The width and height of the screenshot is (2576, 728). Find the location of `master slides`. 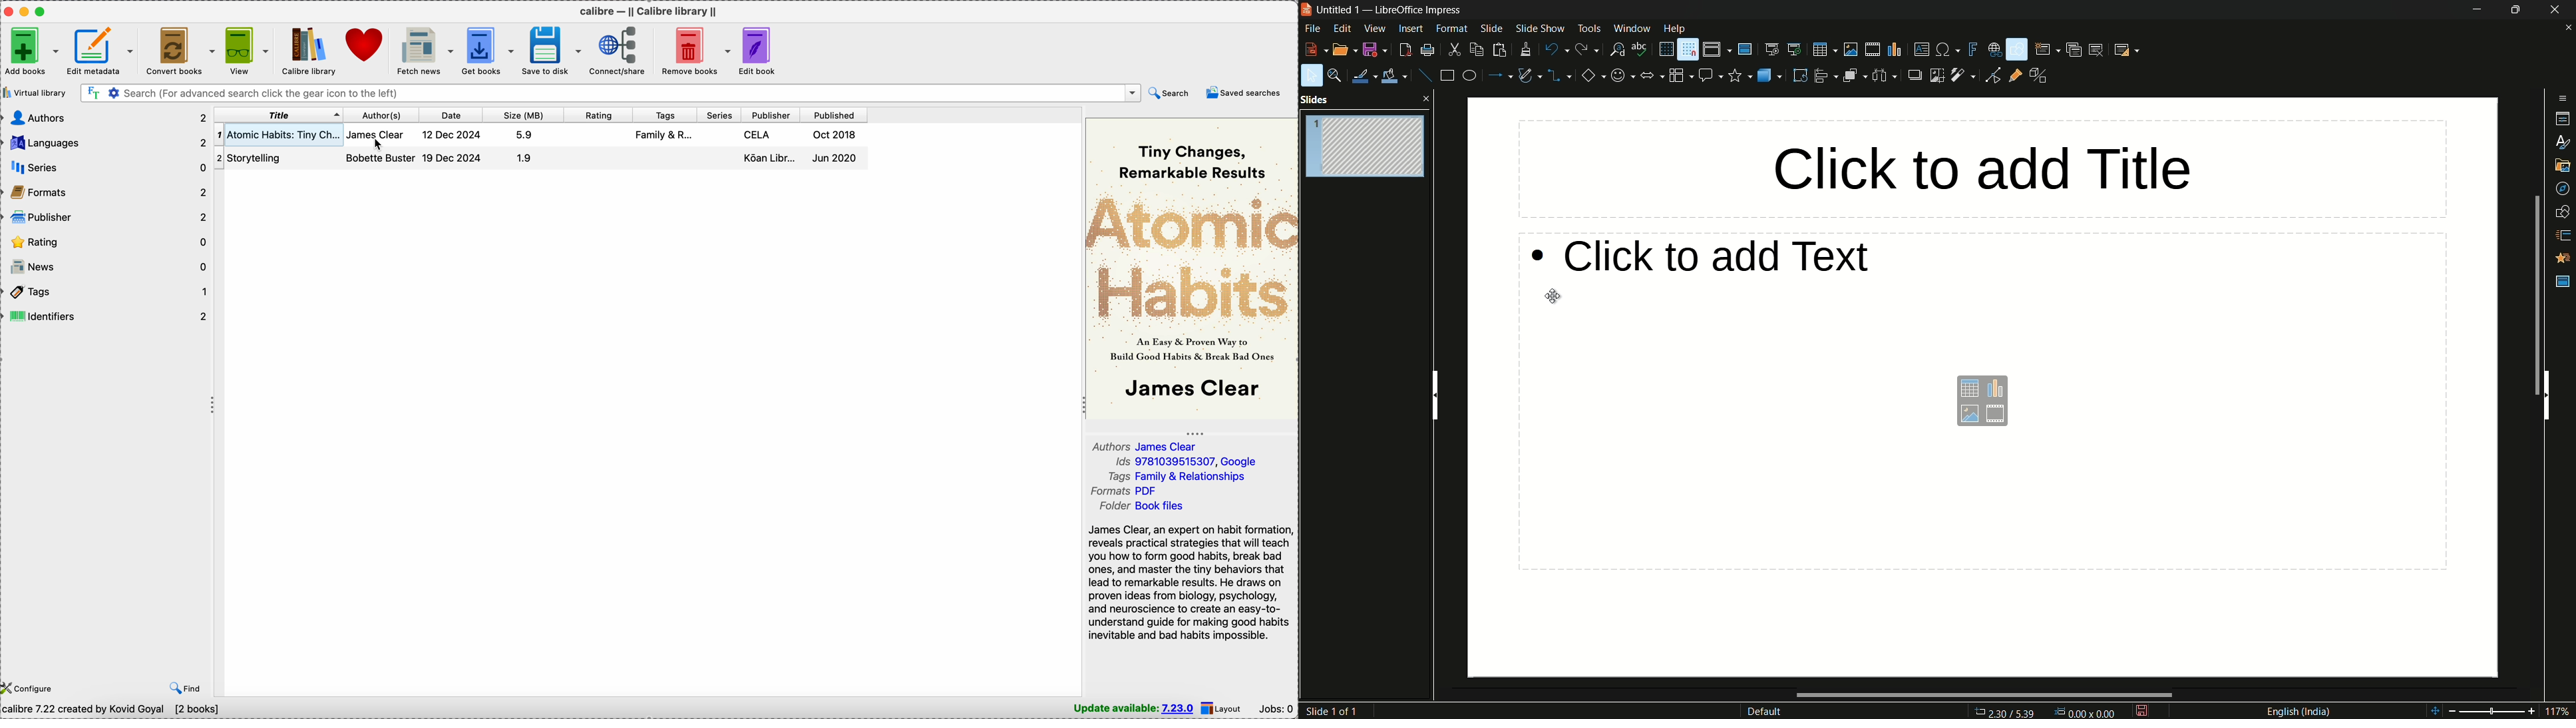

master slides is located at coordinates (2563, 282).